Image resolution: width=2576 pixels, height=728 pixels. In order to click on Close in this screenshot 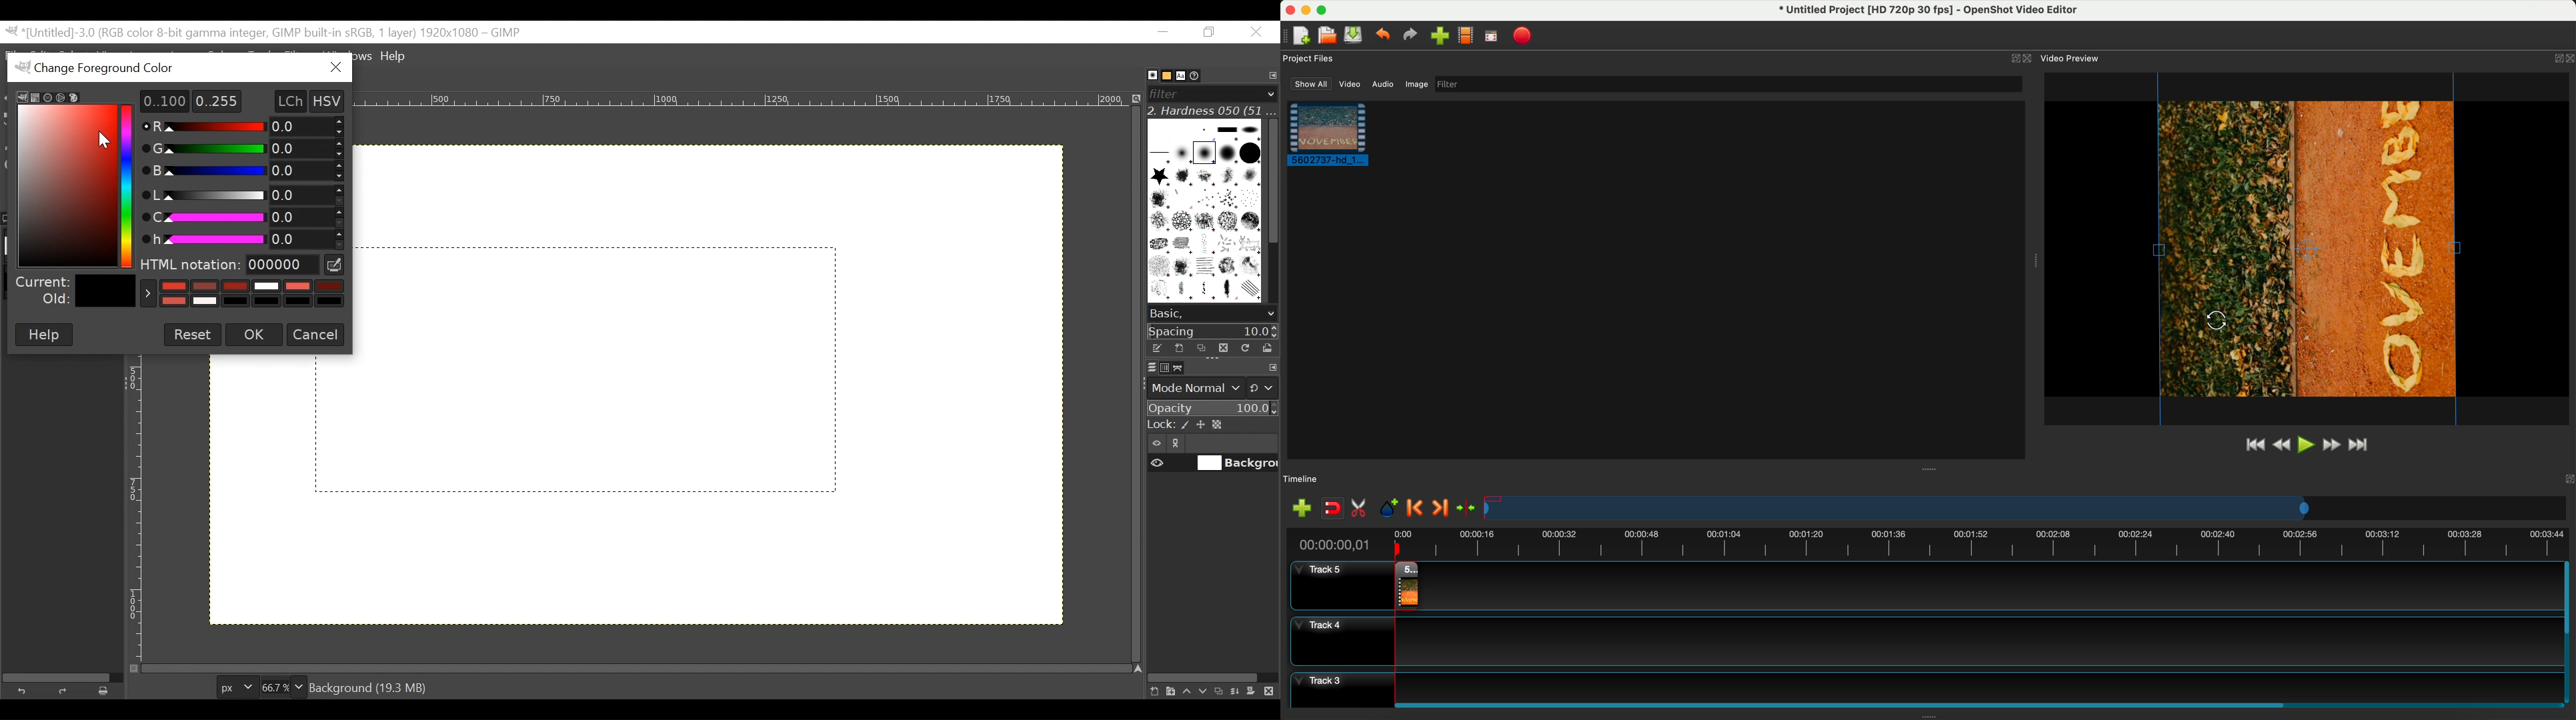, I will do `click(1255, 33)`.